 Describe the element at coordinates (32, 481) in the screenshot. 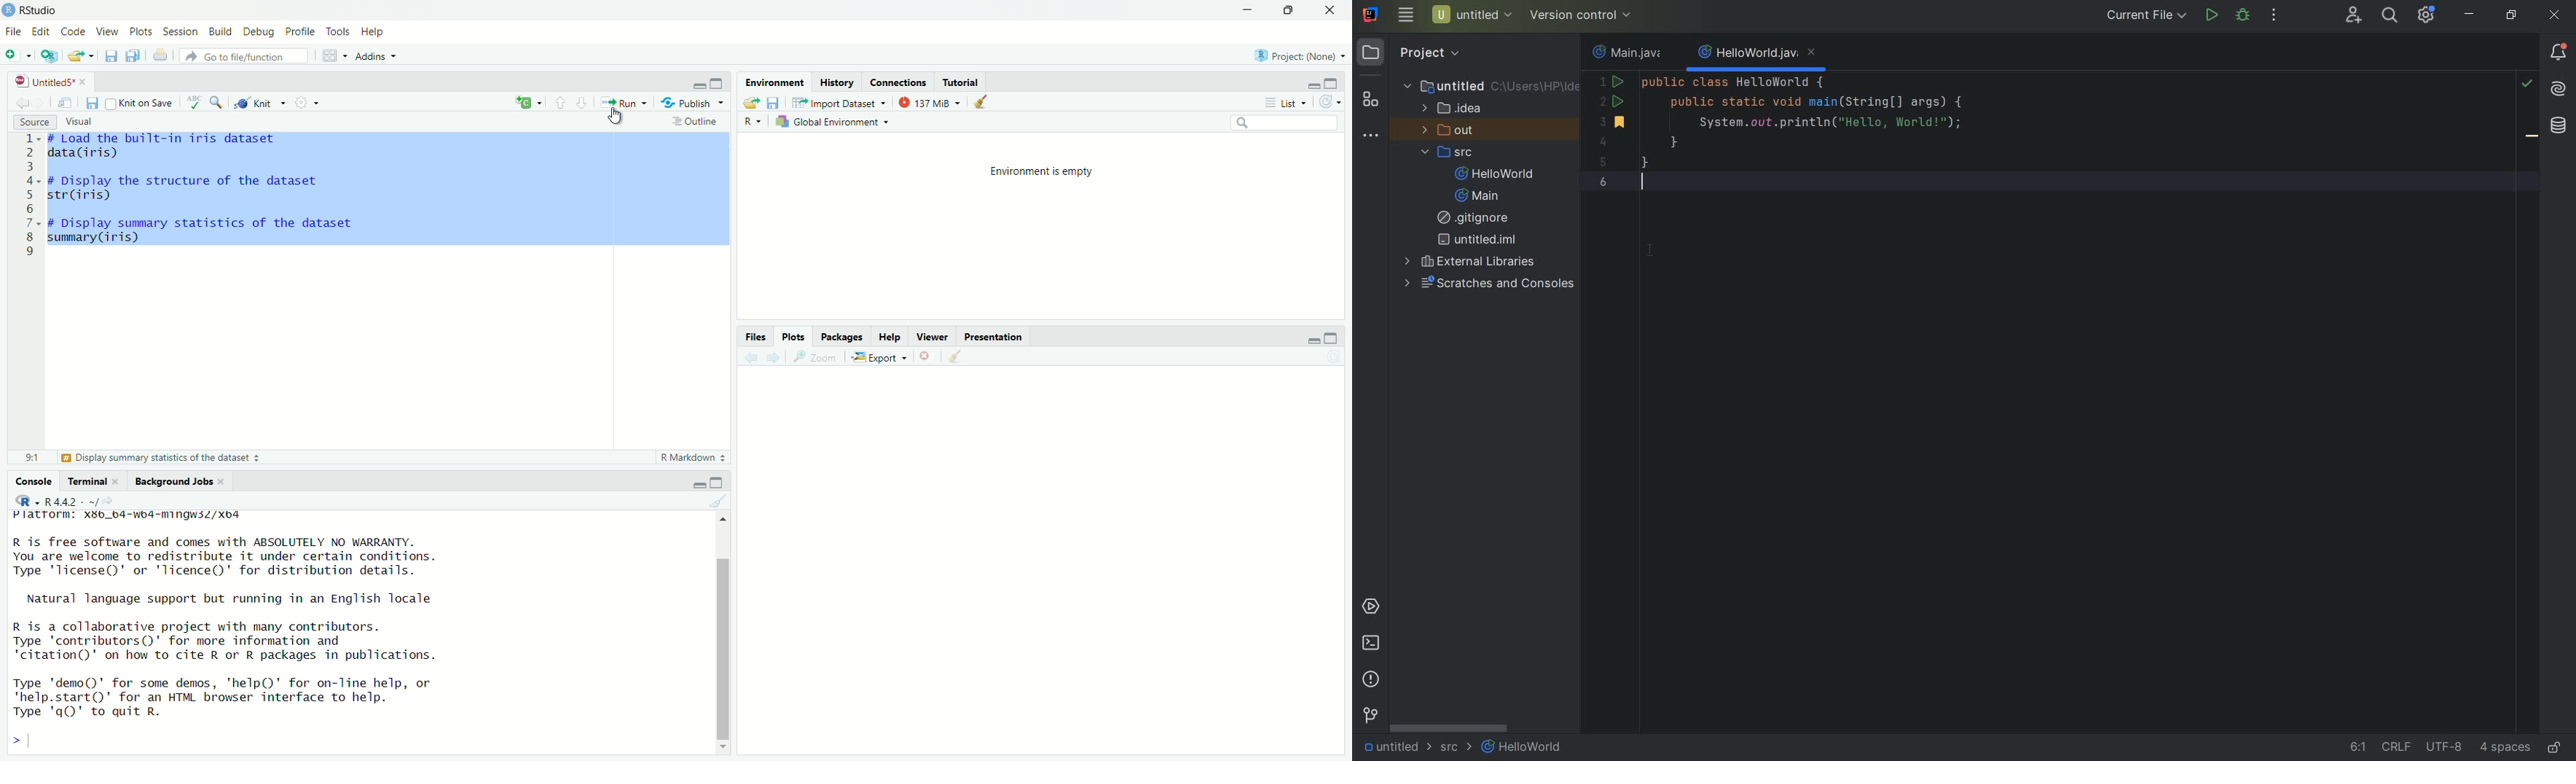

I see `Console` at that location.